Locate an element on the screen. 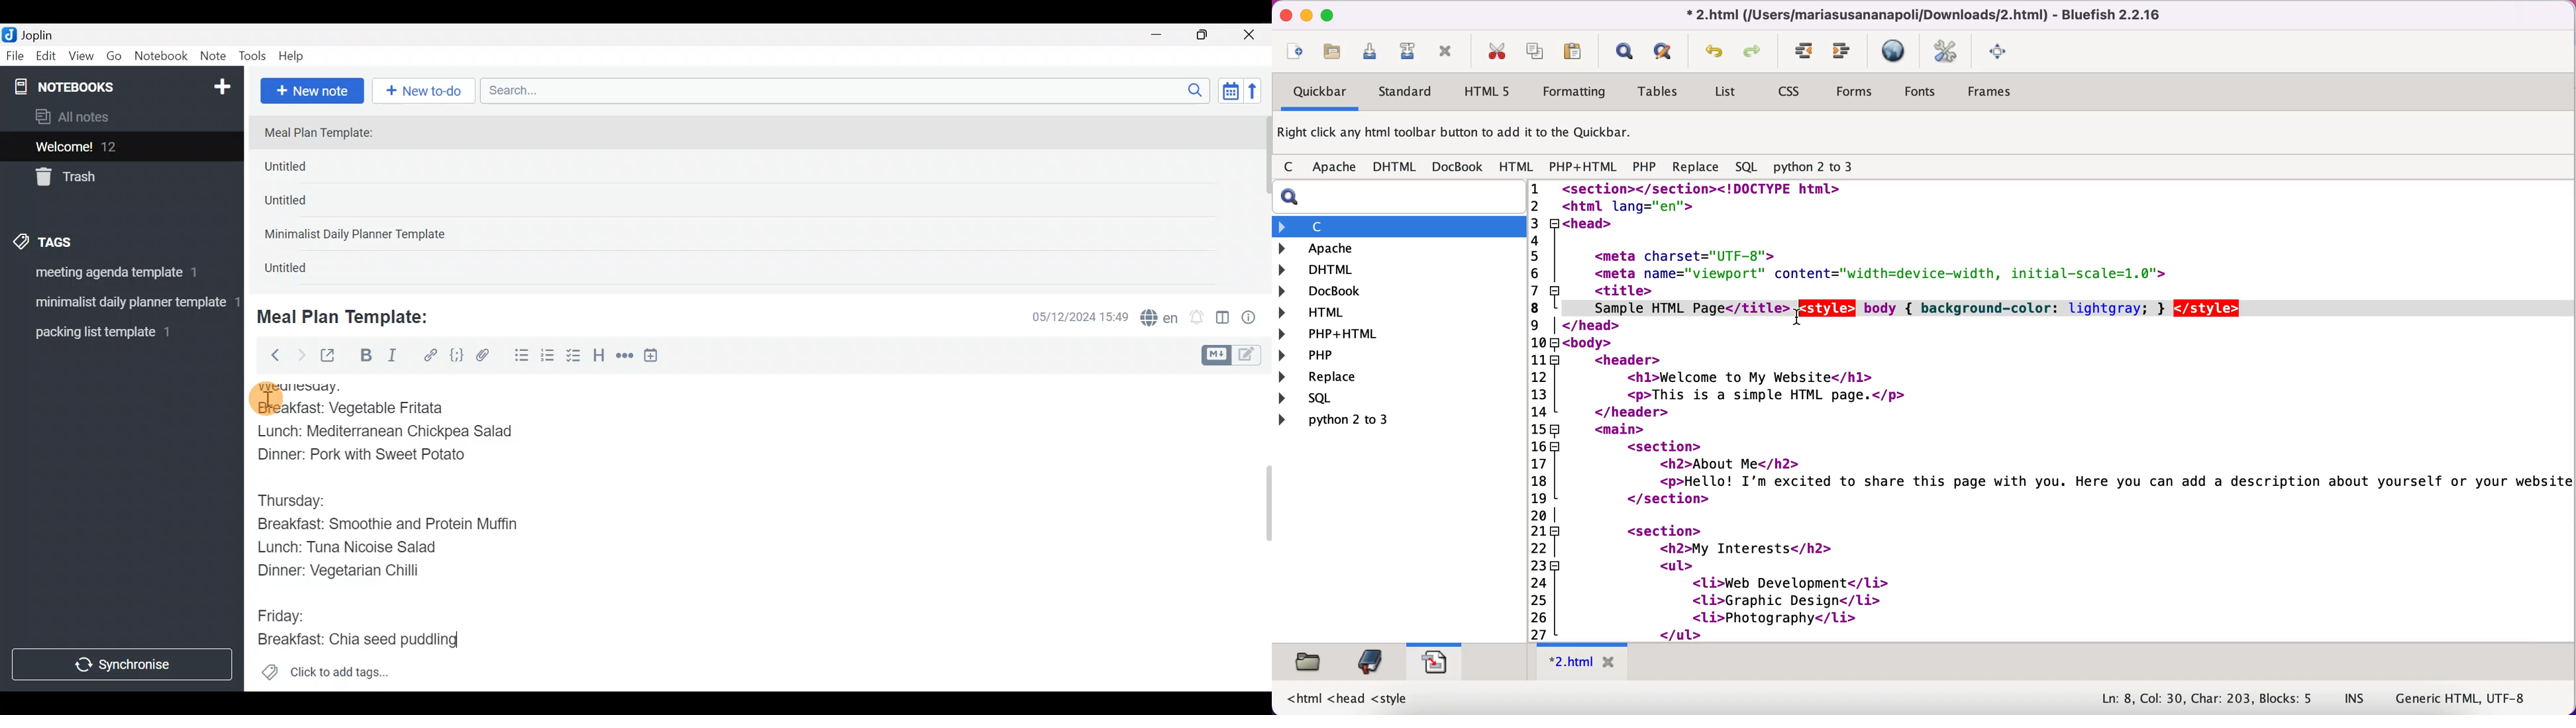  Breakfast: Smoothie and Protein Muffin is located at coordinates (387, 526).